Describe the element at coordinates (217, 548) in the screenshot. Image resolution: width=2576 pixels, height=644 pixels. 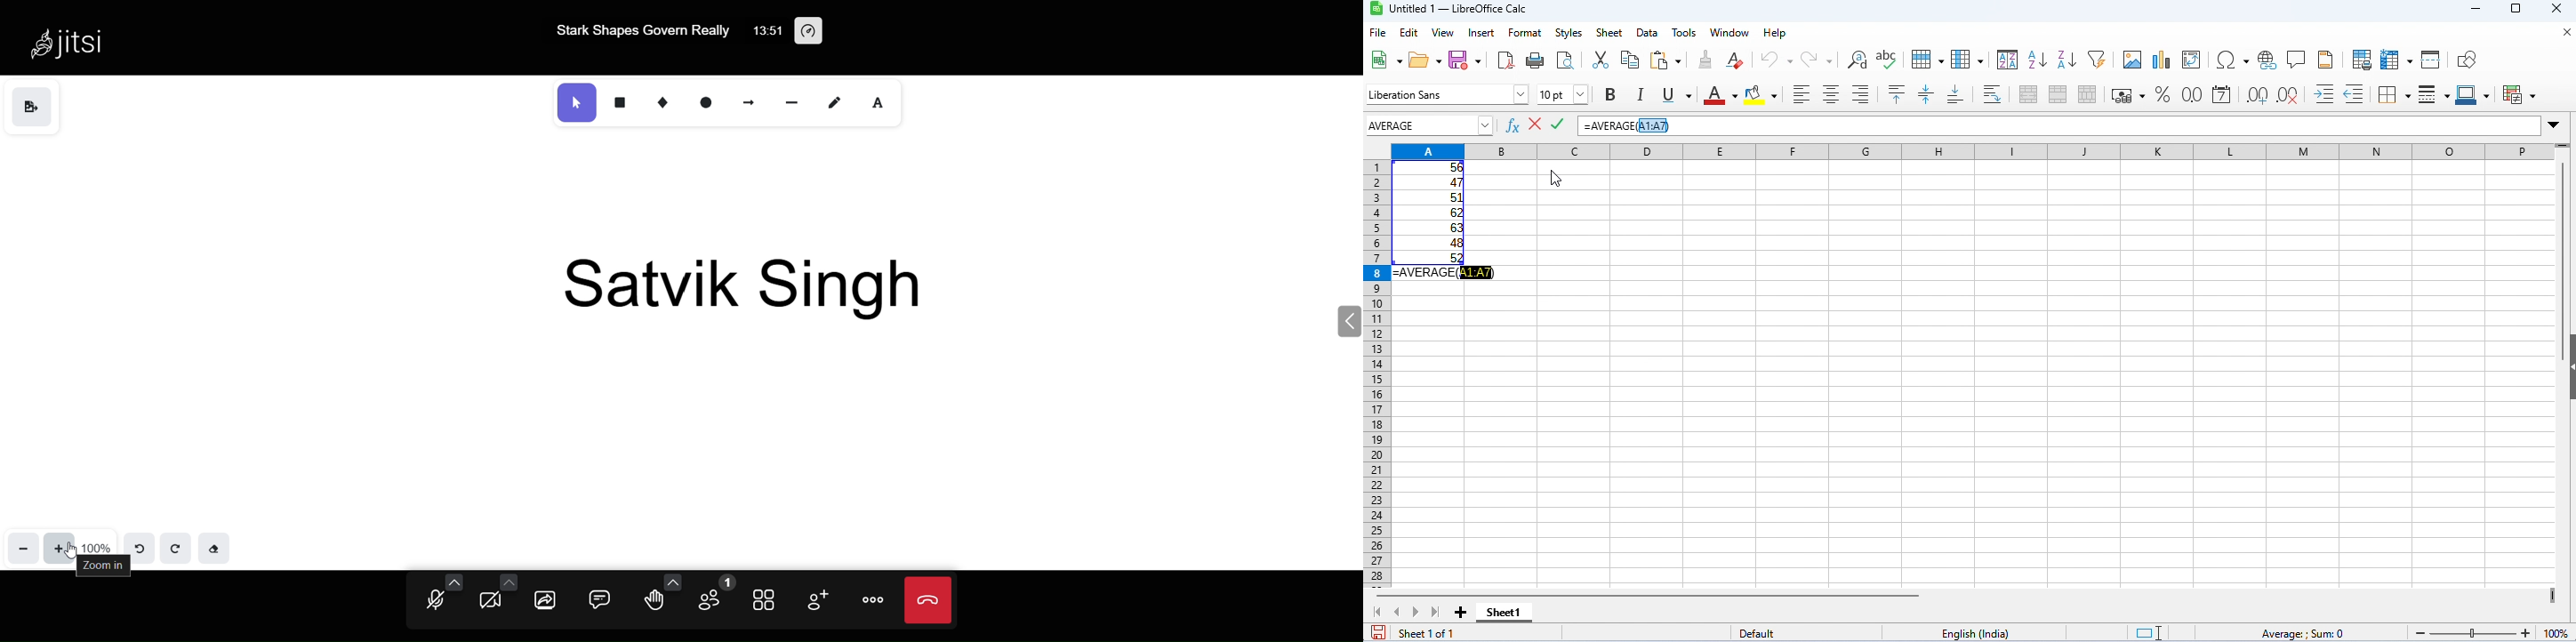
I see `eraser` at that location.